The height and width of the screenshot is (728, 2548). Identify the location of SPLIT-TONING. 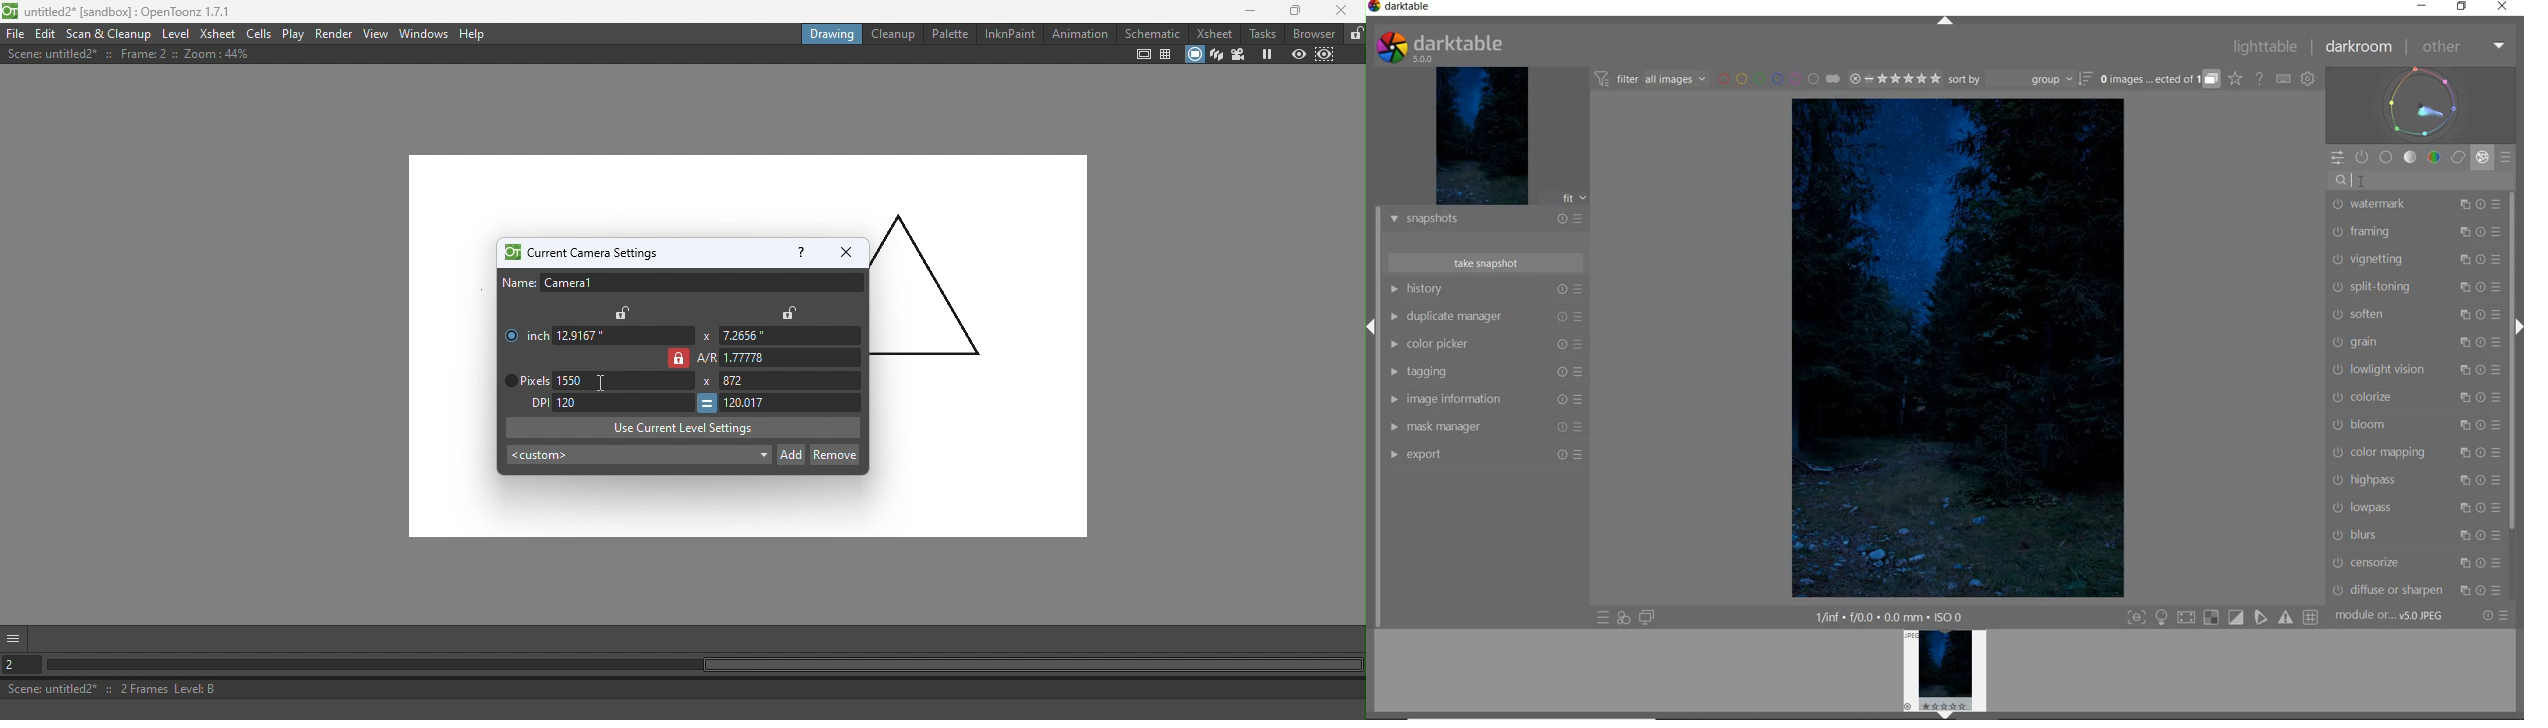
(2415, 288).